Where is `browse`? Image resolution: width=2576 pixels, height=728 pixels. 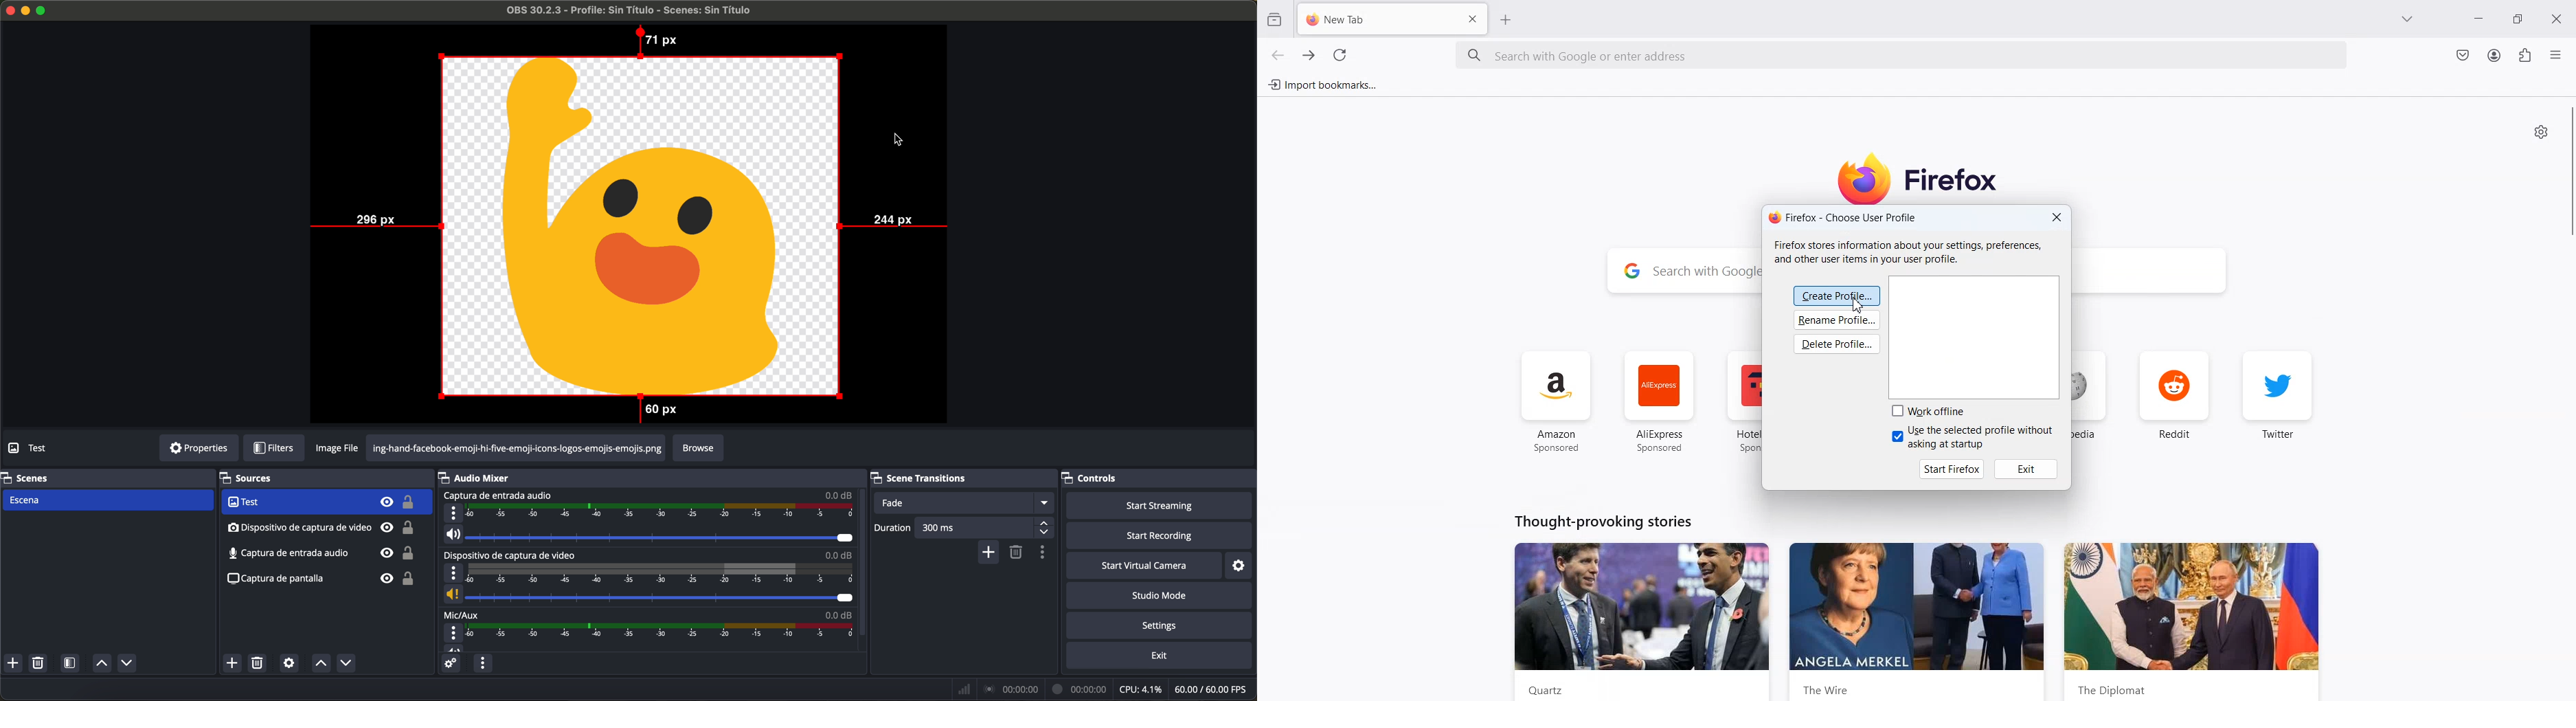
browse is located at coordinates (699, 449).